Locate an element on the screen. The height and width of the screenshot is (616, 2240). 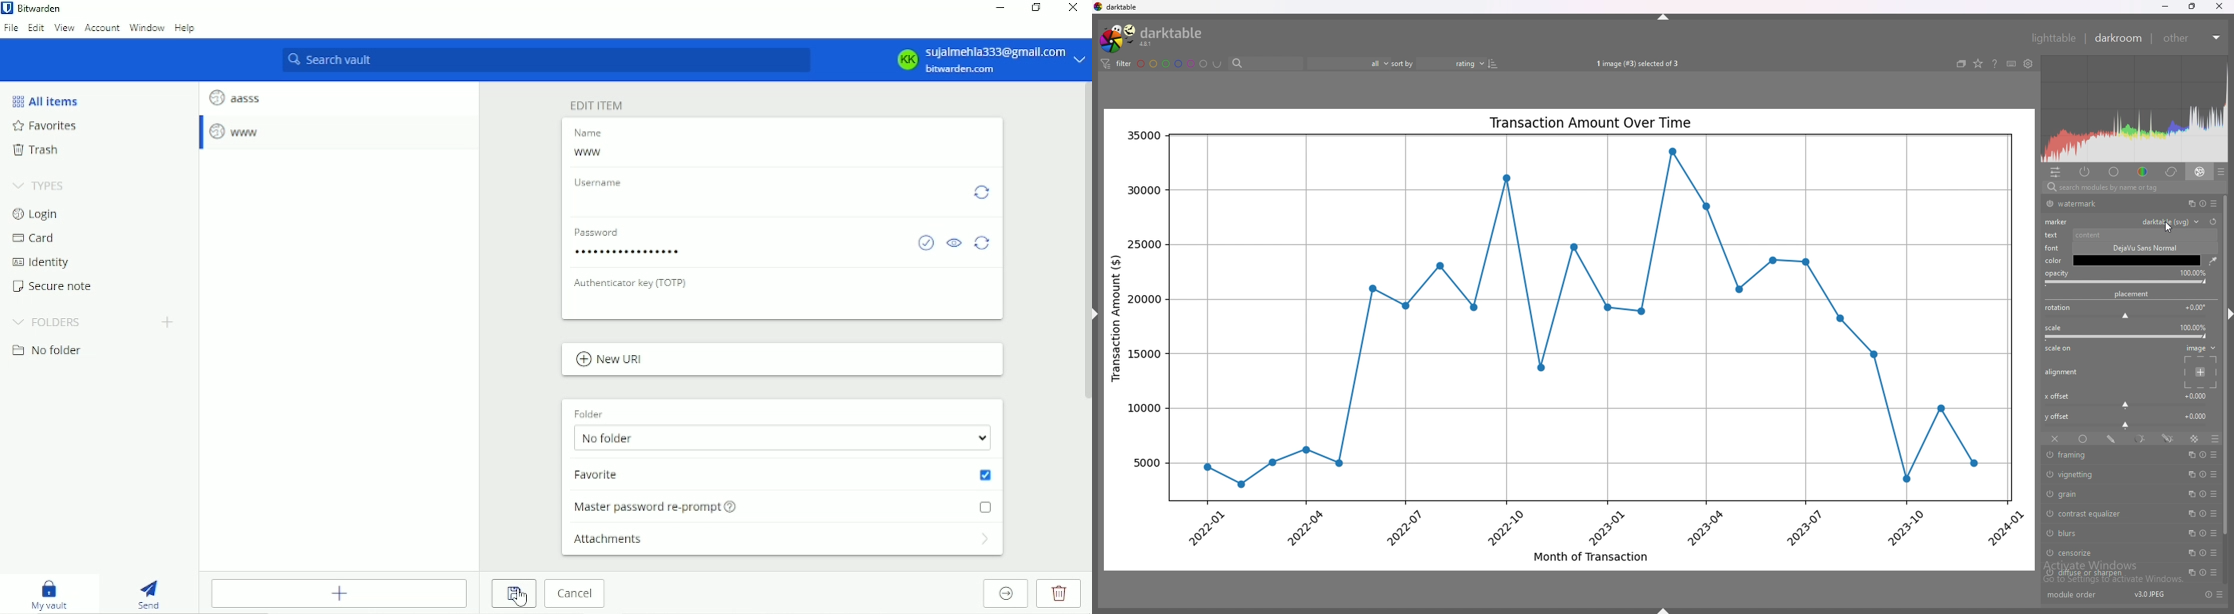
Save is located at coordinates (513, 594).